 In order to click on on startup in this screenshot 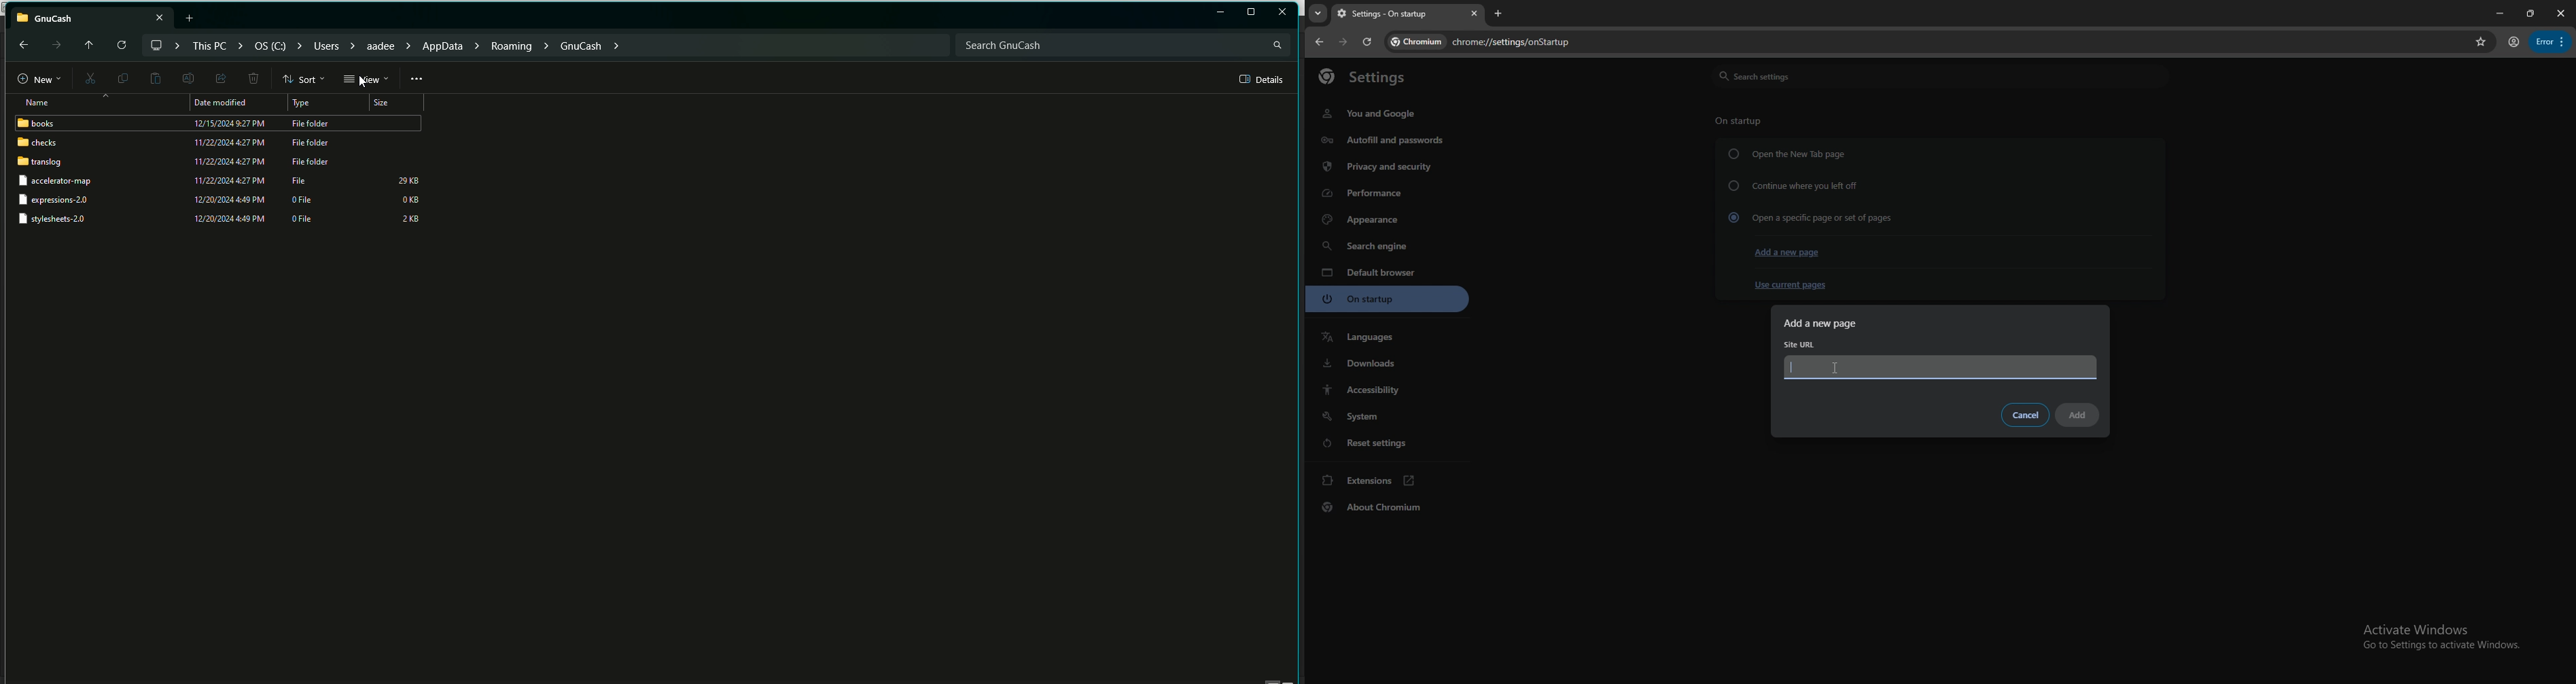, I will do `click(1389, 298)`.